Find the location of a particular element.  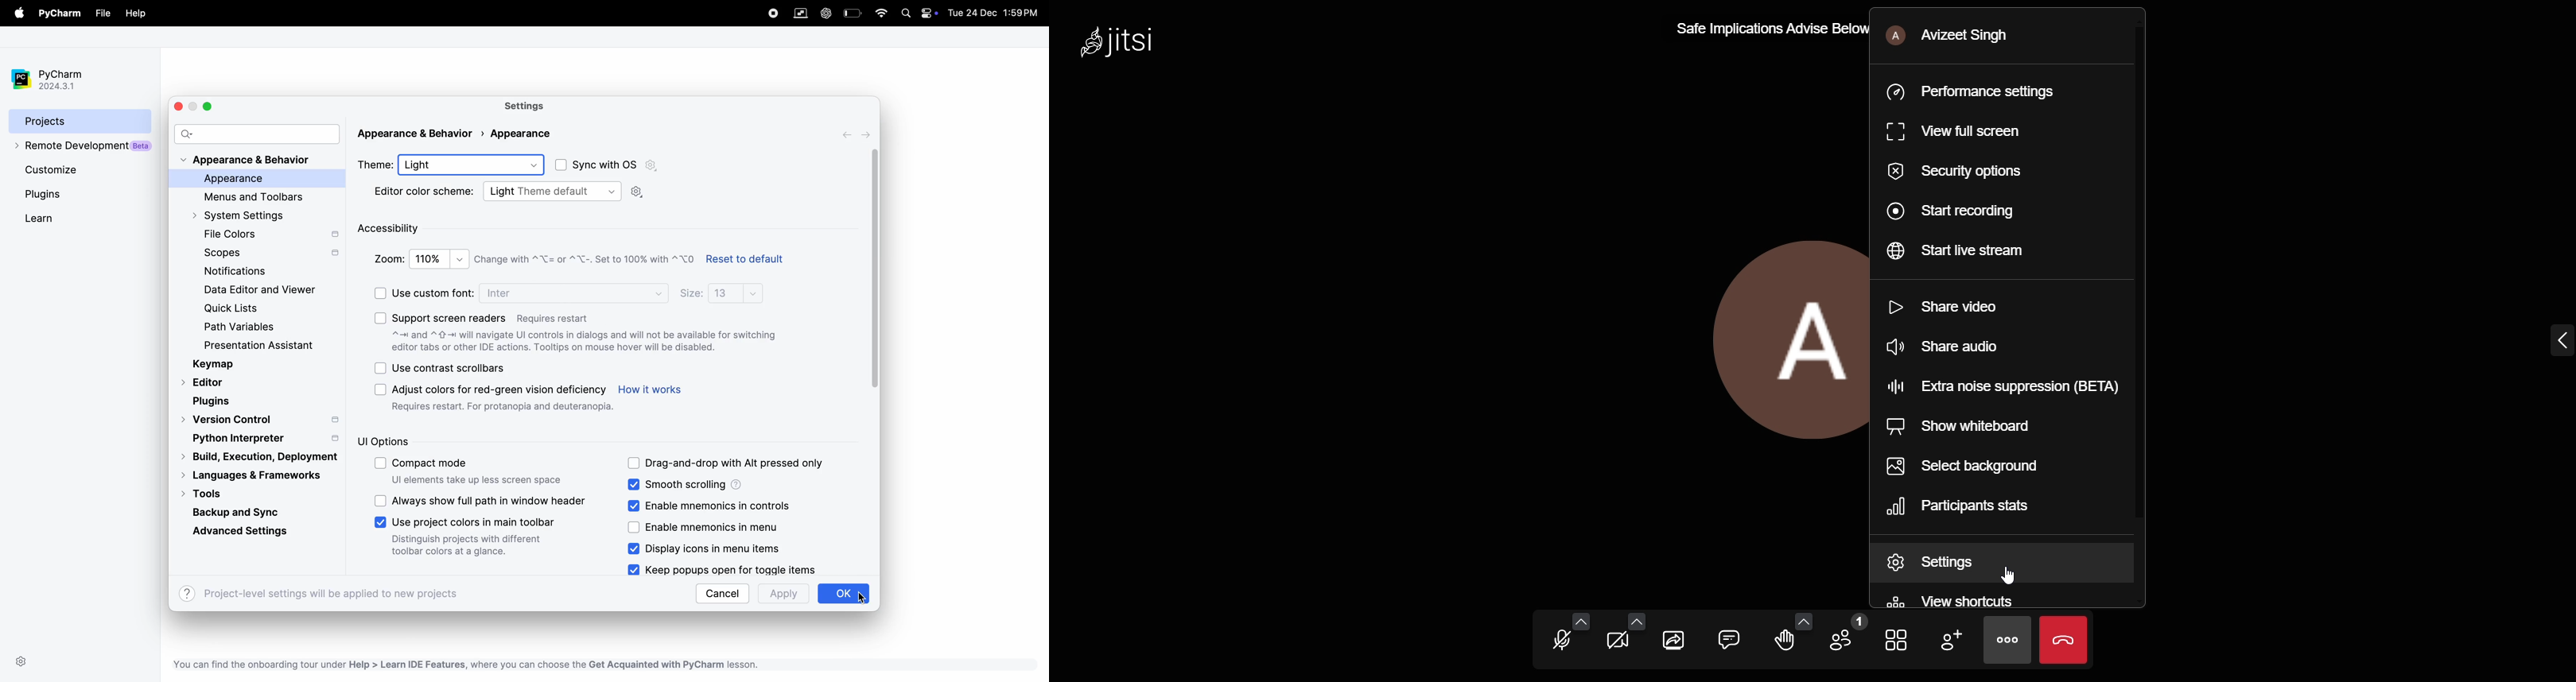

enable mnemonic controls is located at coordinates (723, 504).